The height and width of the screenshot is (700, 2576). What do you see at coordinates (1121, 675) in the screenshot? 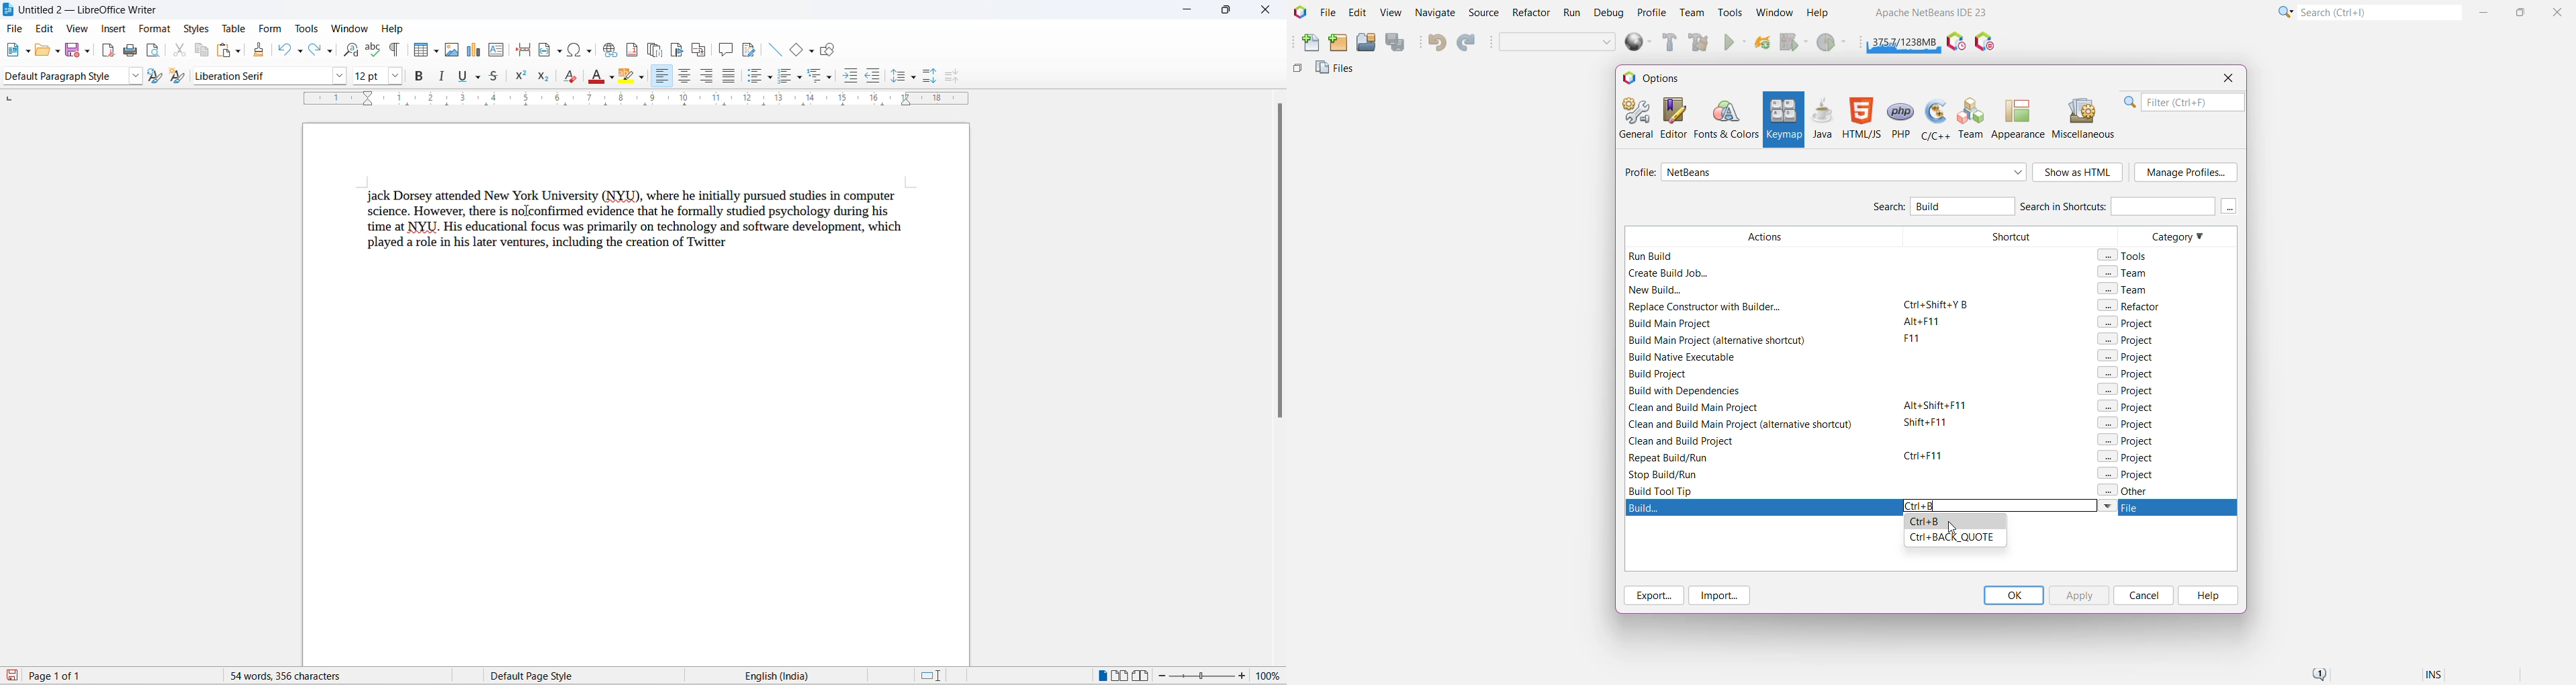
I see `multipage view` at bounding box center [1121, 675].